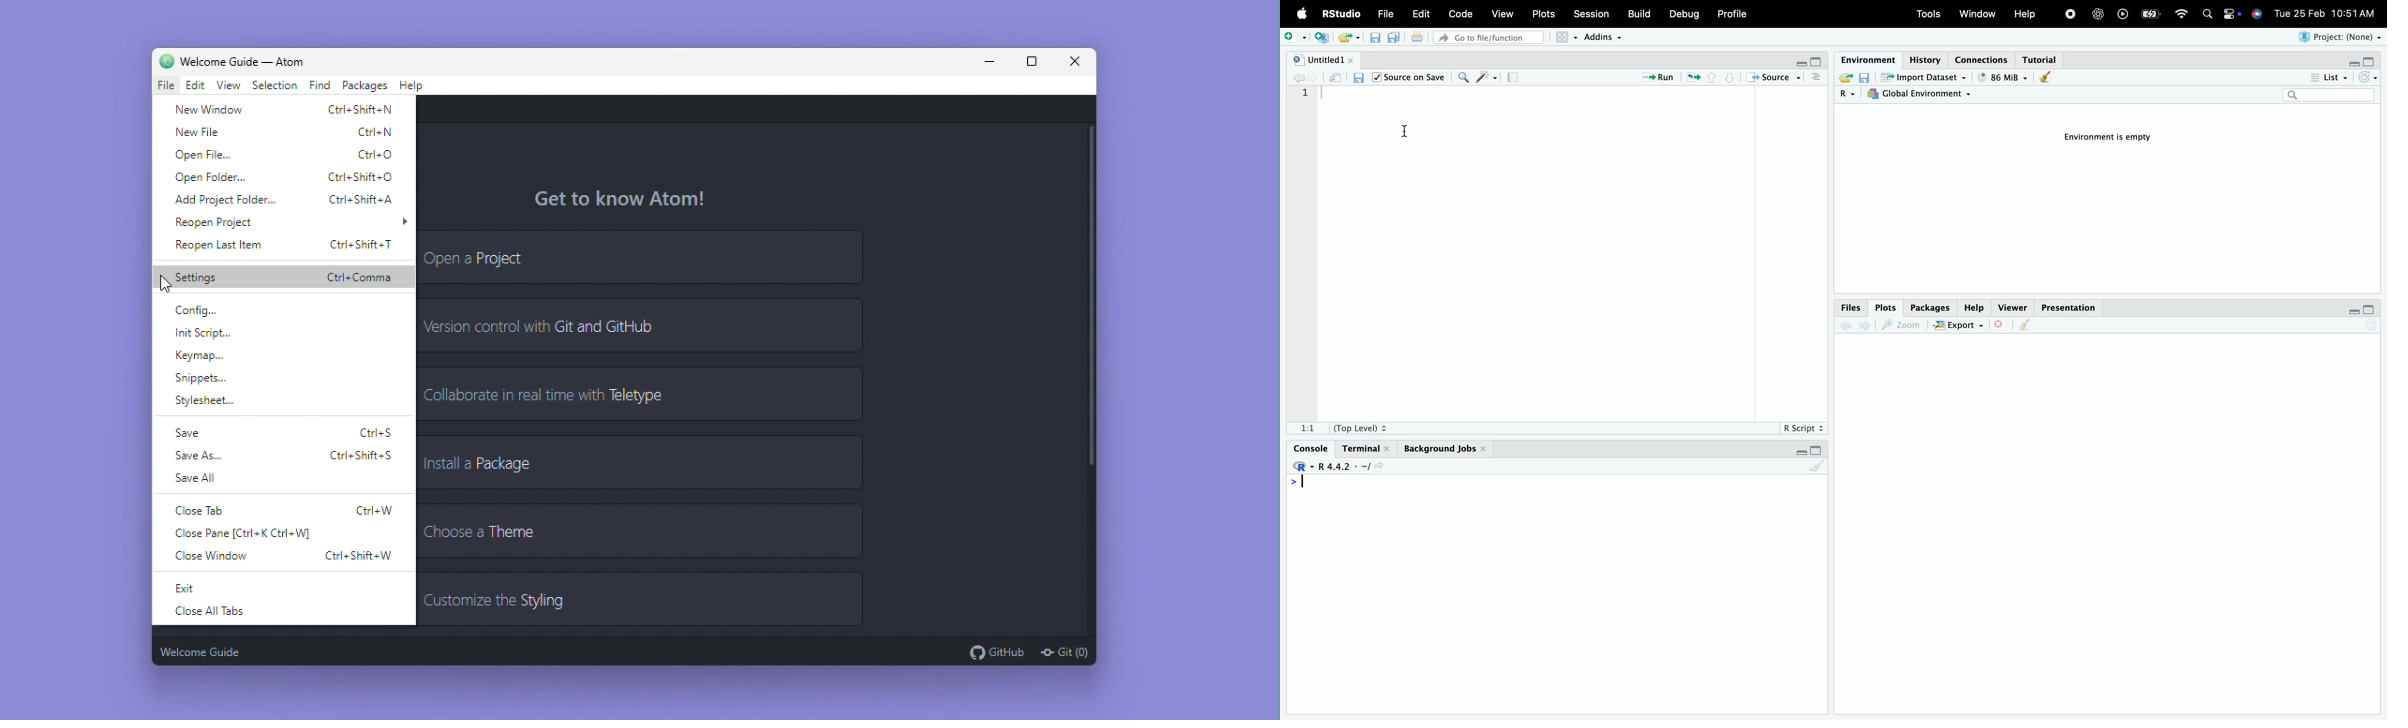  Describe the element at coordinates (1818, 80) in the screenshot. I see `more` at that location.